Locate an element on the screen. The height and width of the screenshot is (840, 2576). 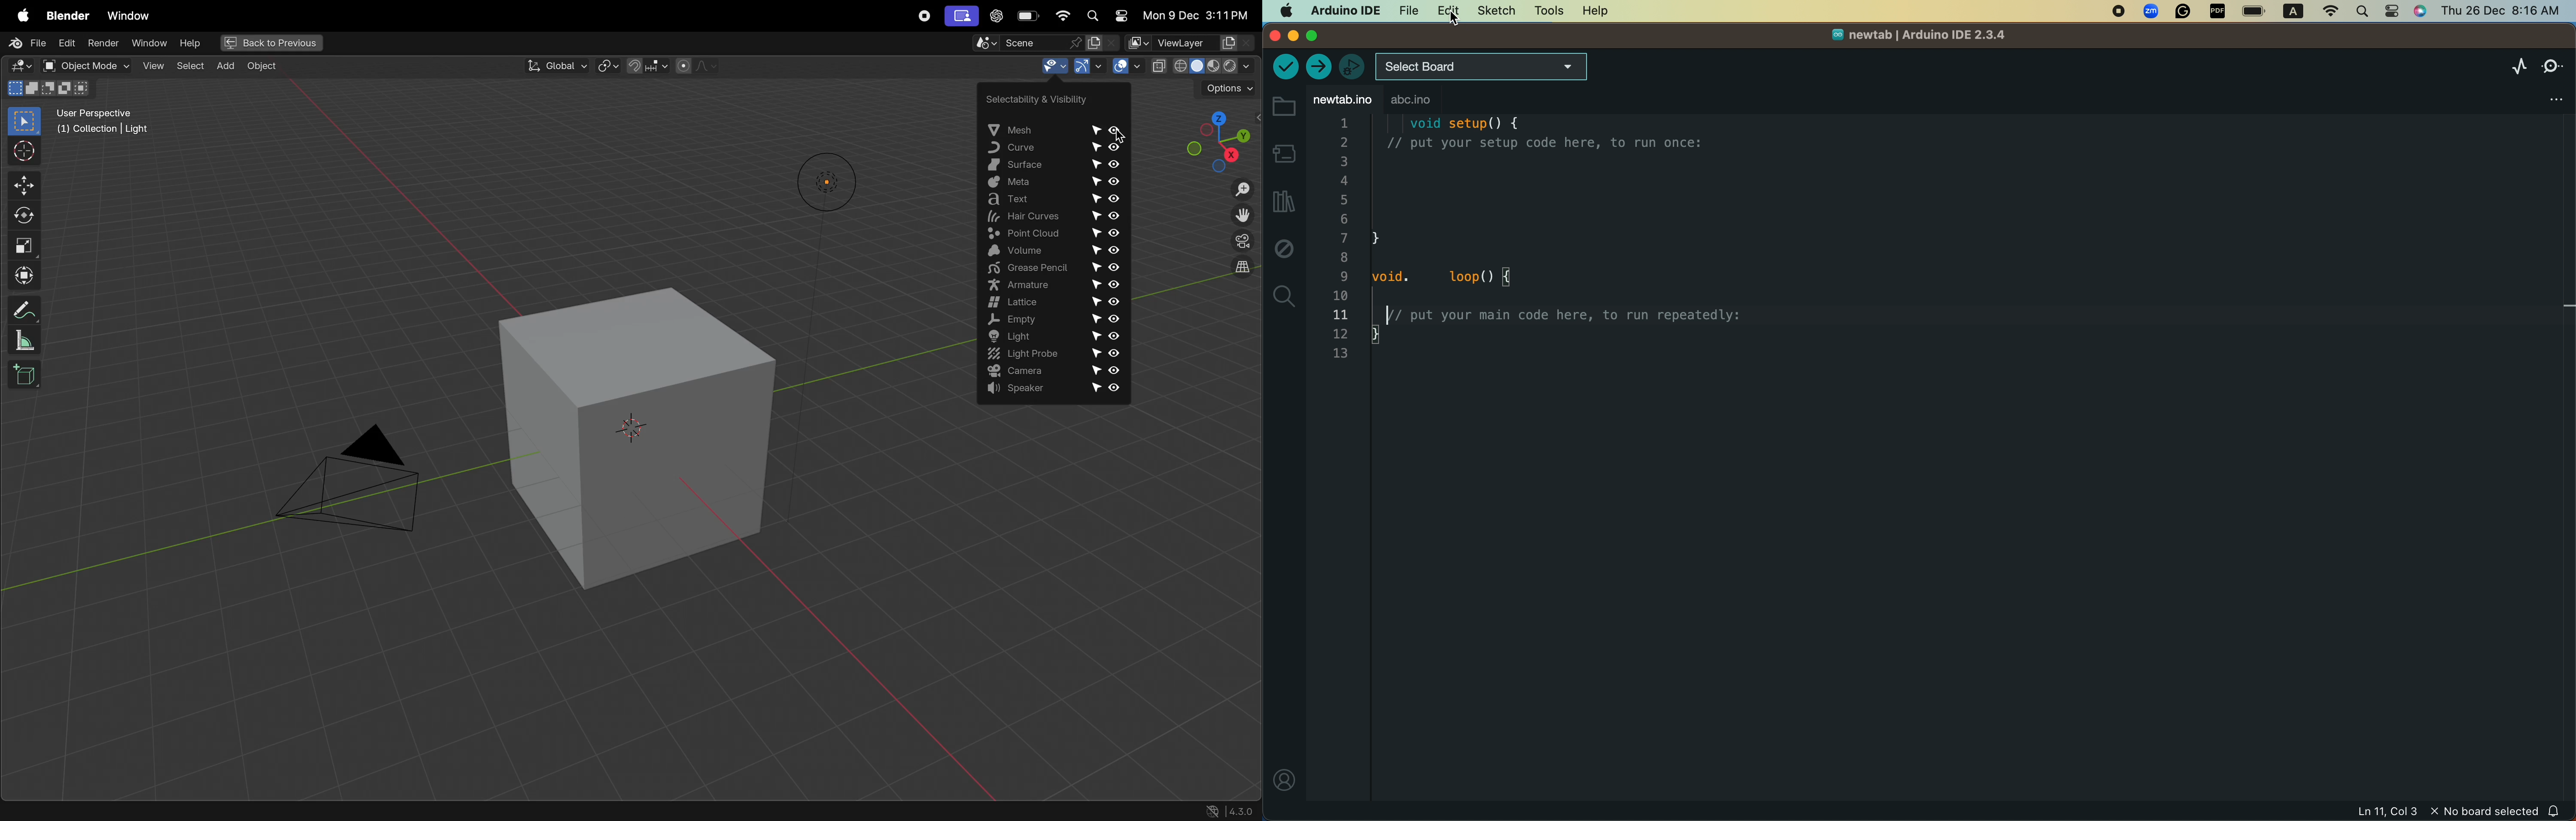
file is located at coordinates (1405, 10).